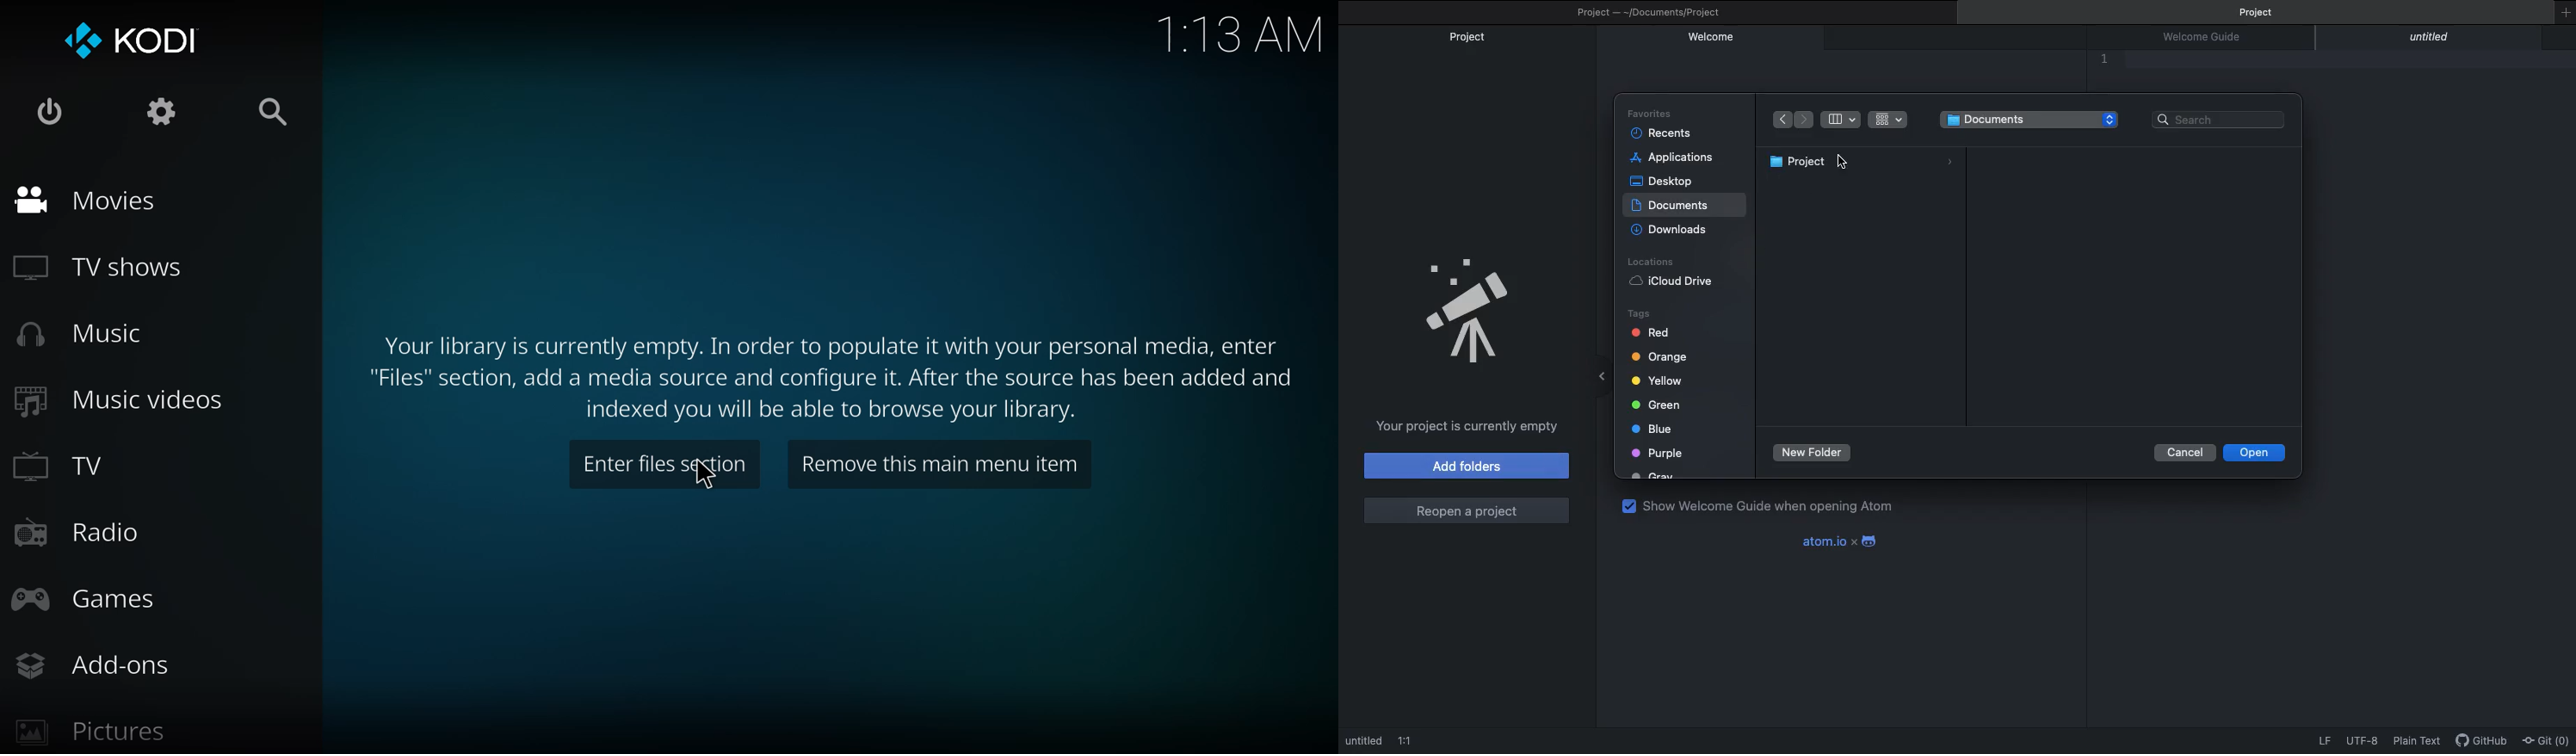 This screenshot has height=756, width=2576. I want to click on Show welcome guide when opening Atom, so click(1764, 506).